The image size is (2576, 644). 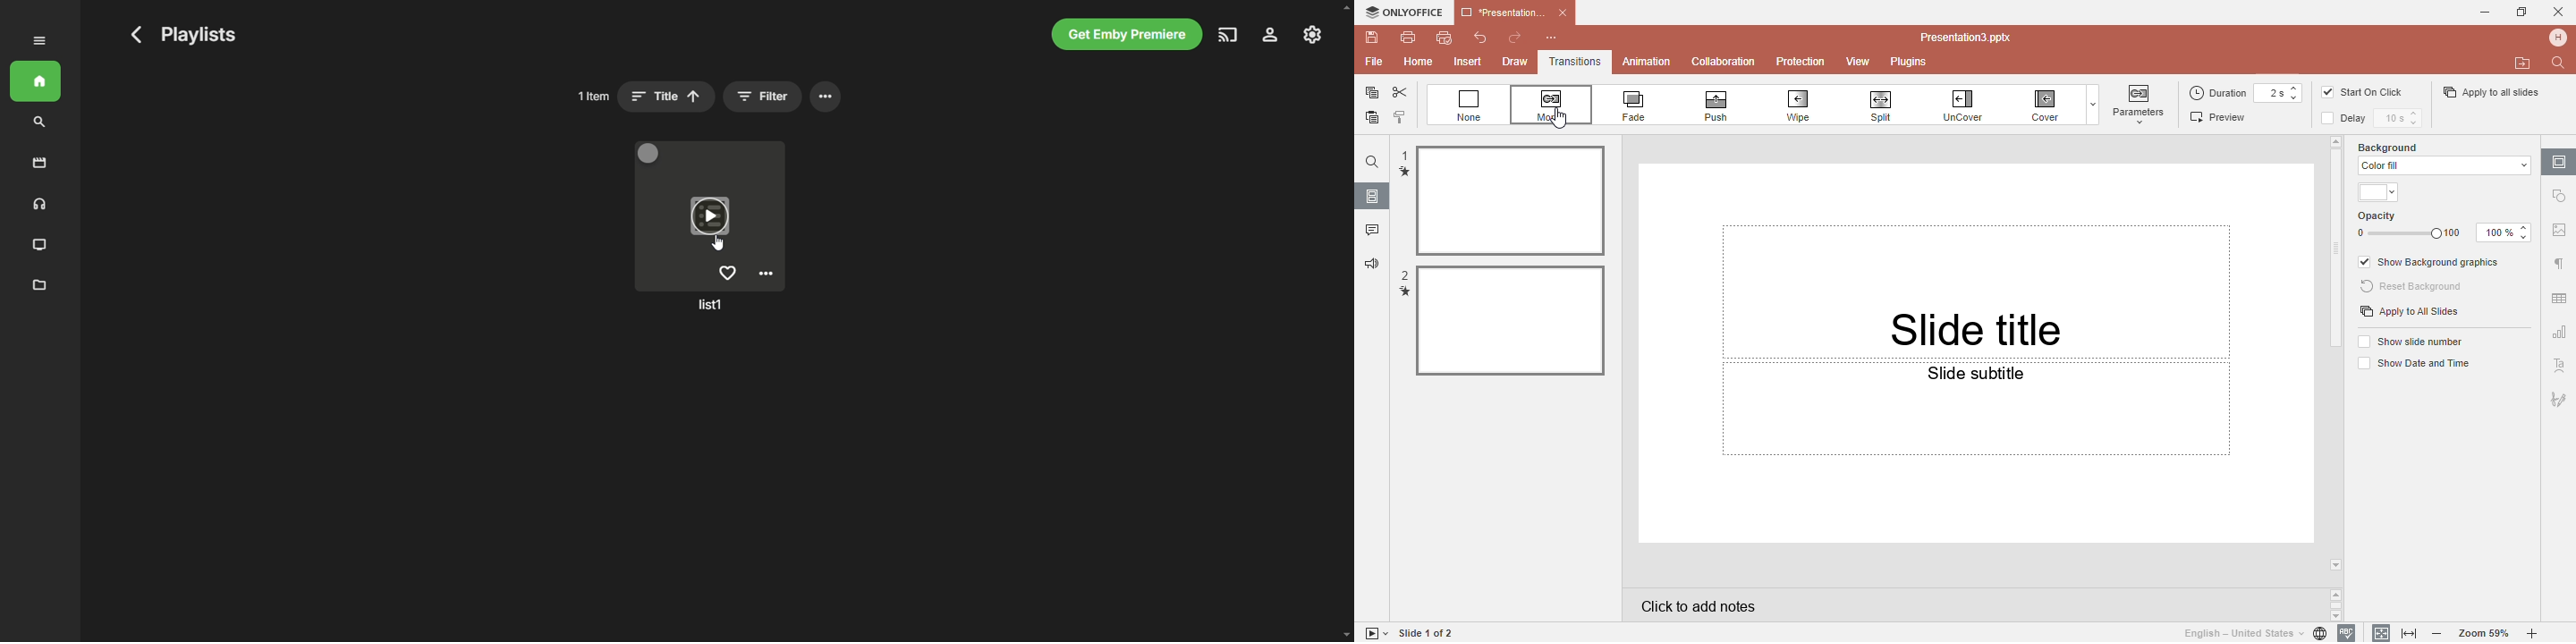 I want to click on Scroll buttons, so click(x=2337, y=604).